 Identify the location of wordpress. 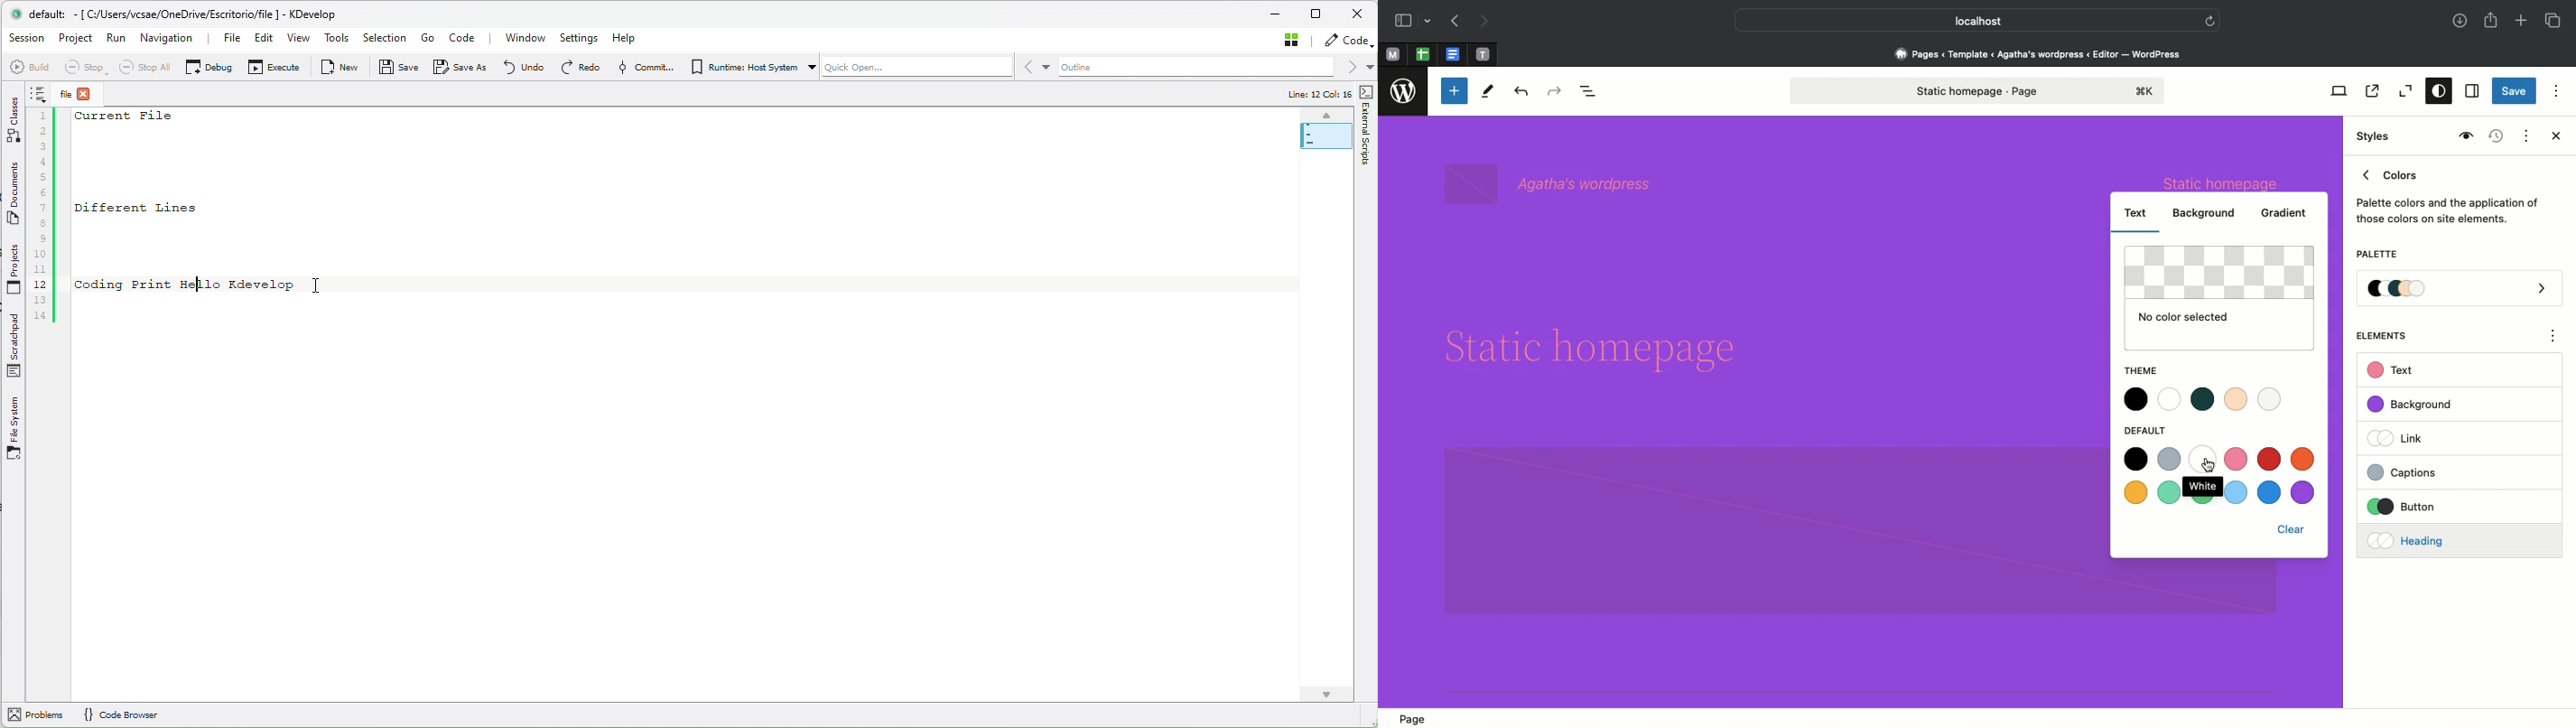
(1404, 92).